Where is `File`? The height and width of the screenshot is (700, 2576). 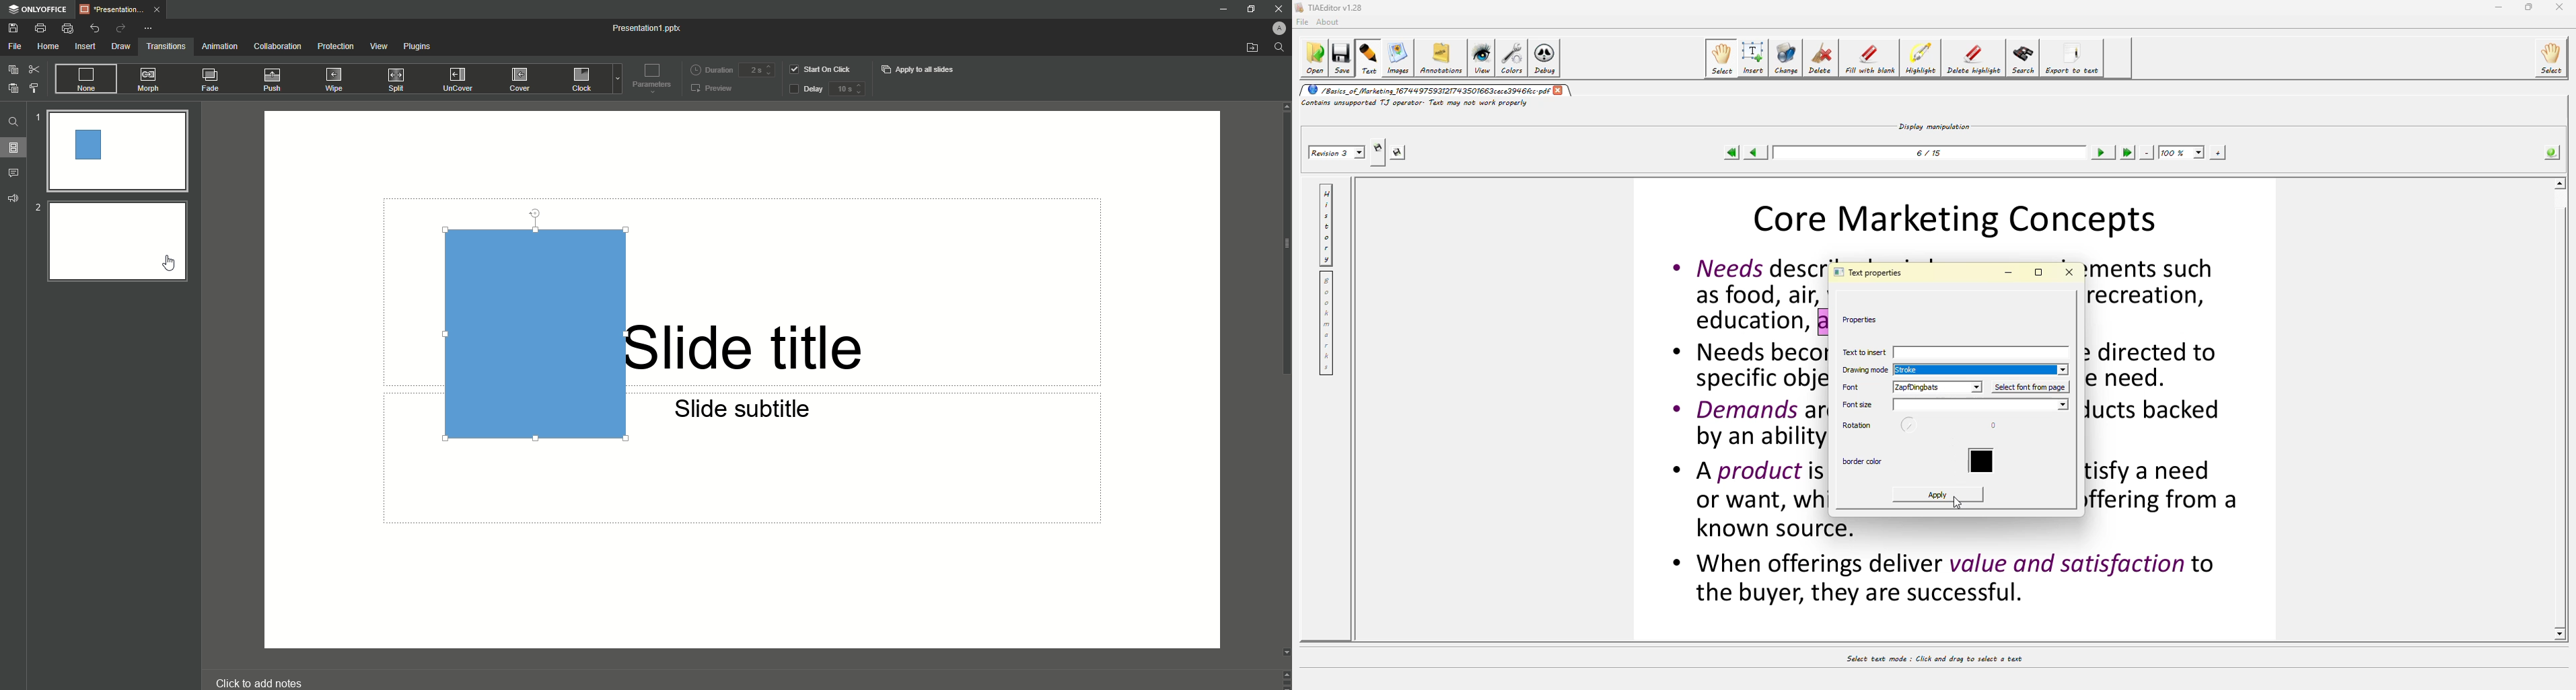
File is located at coordinates (15, 46).